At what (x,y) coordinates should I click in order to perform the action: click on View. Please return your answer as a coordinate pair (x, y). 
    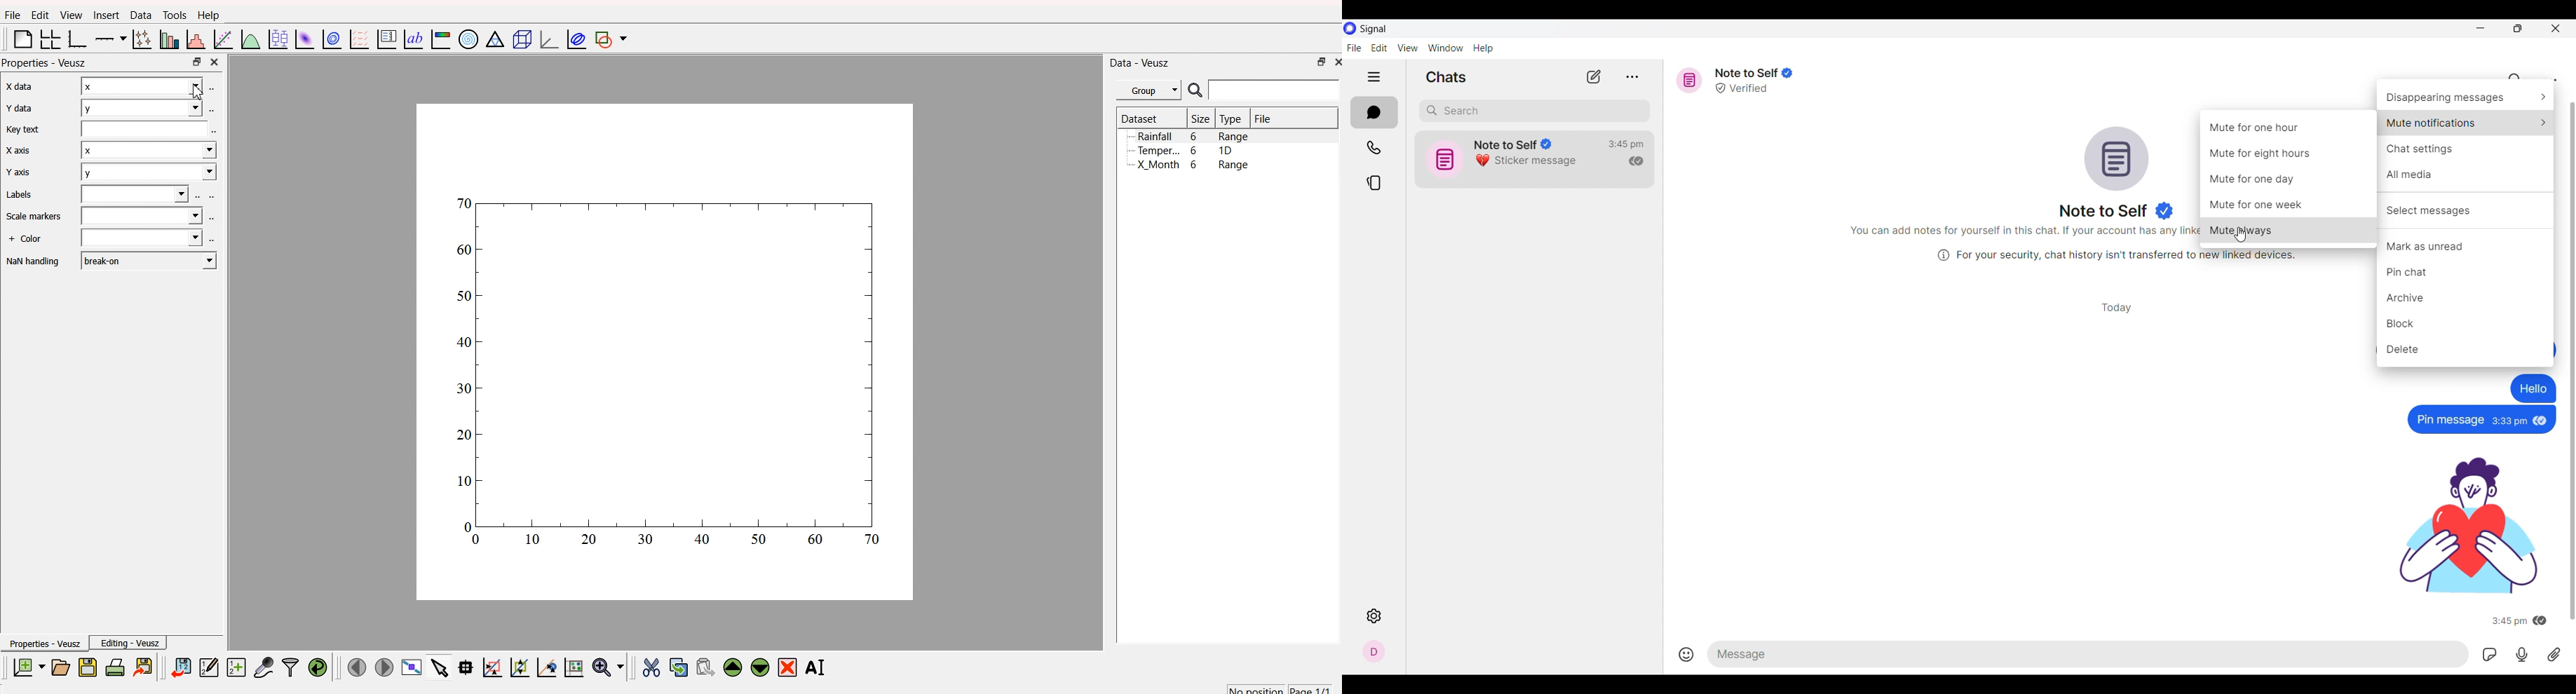
    Looking at the image, I should click on (67, 15).